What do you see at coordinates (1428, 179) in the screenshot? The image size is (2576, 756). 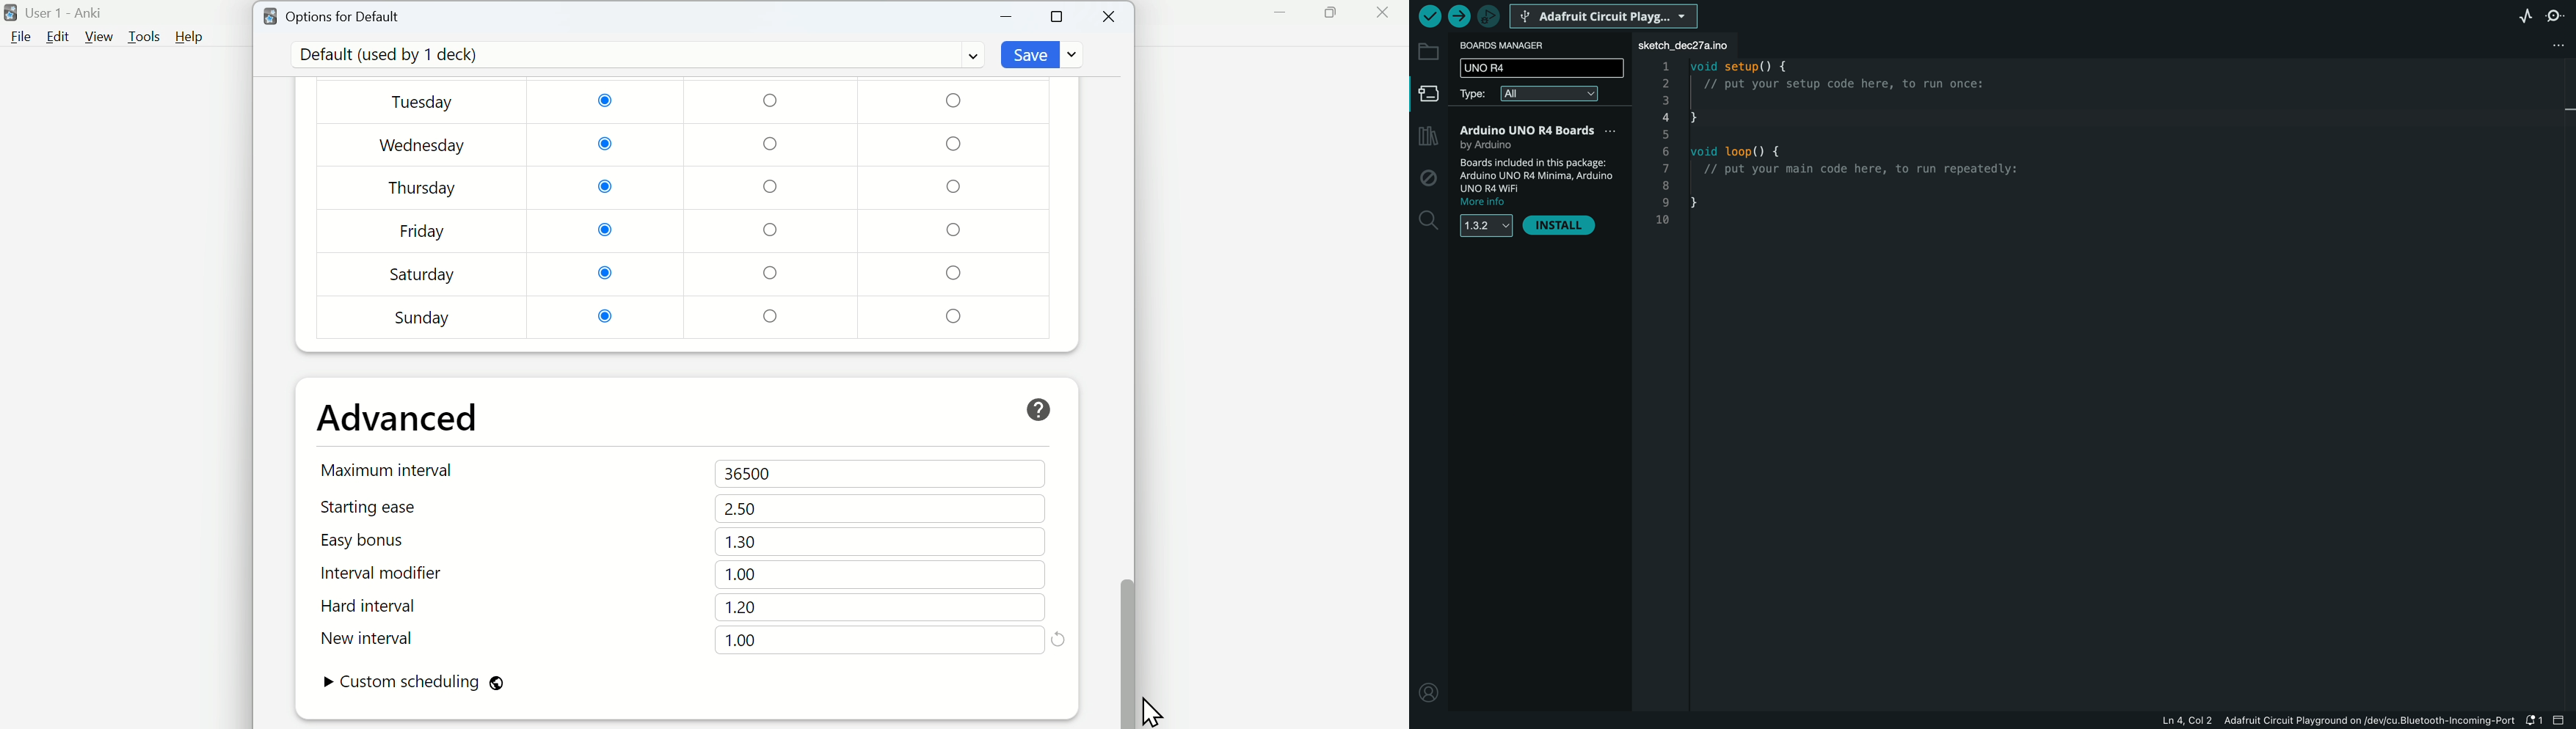 I see `debug` at bounding box center [1428, 179].